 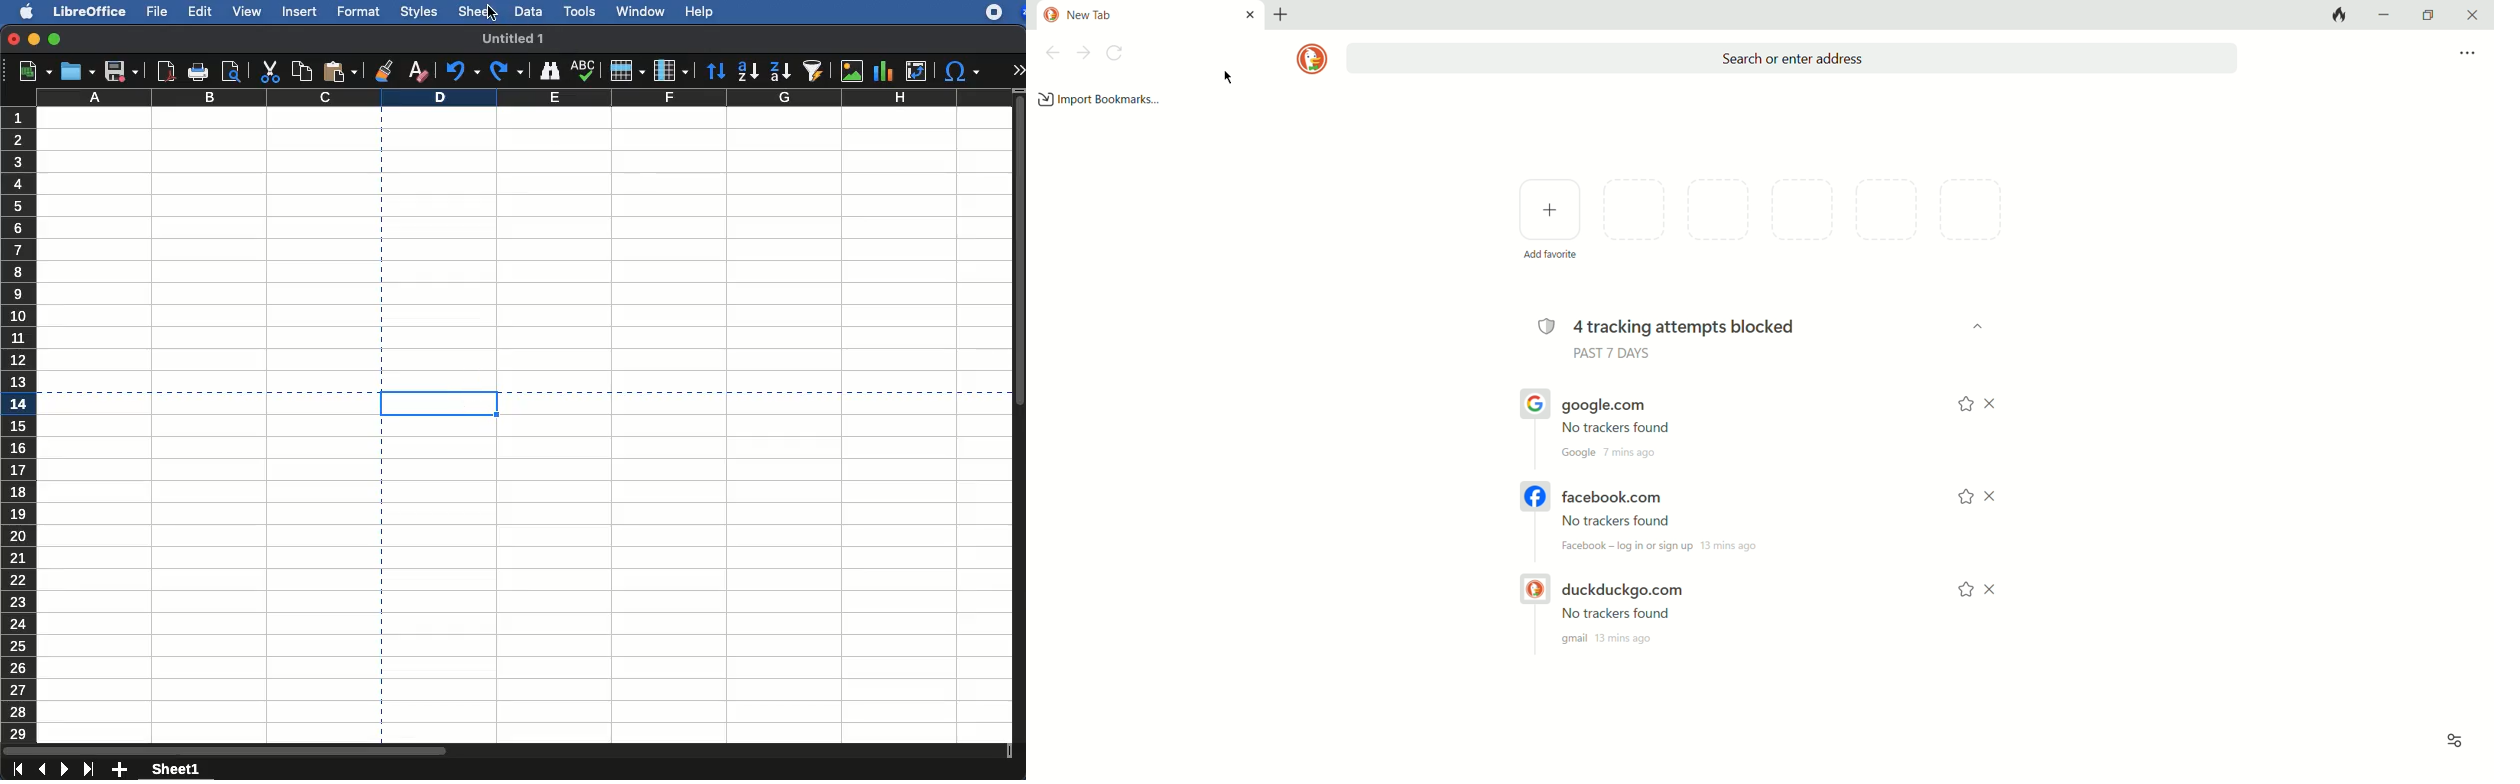 I want to click on minimize, so click(x=35, y=39).